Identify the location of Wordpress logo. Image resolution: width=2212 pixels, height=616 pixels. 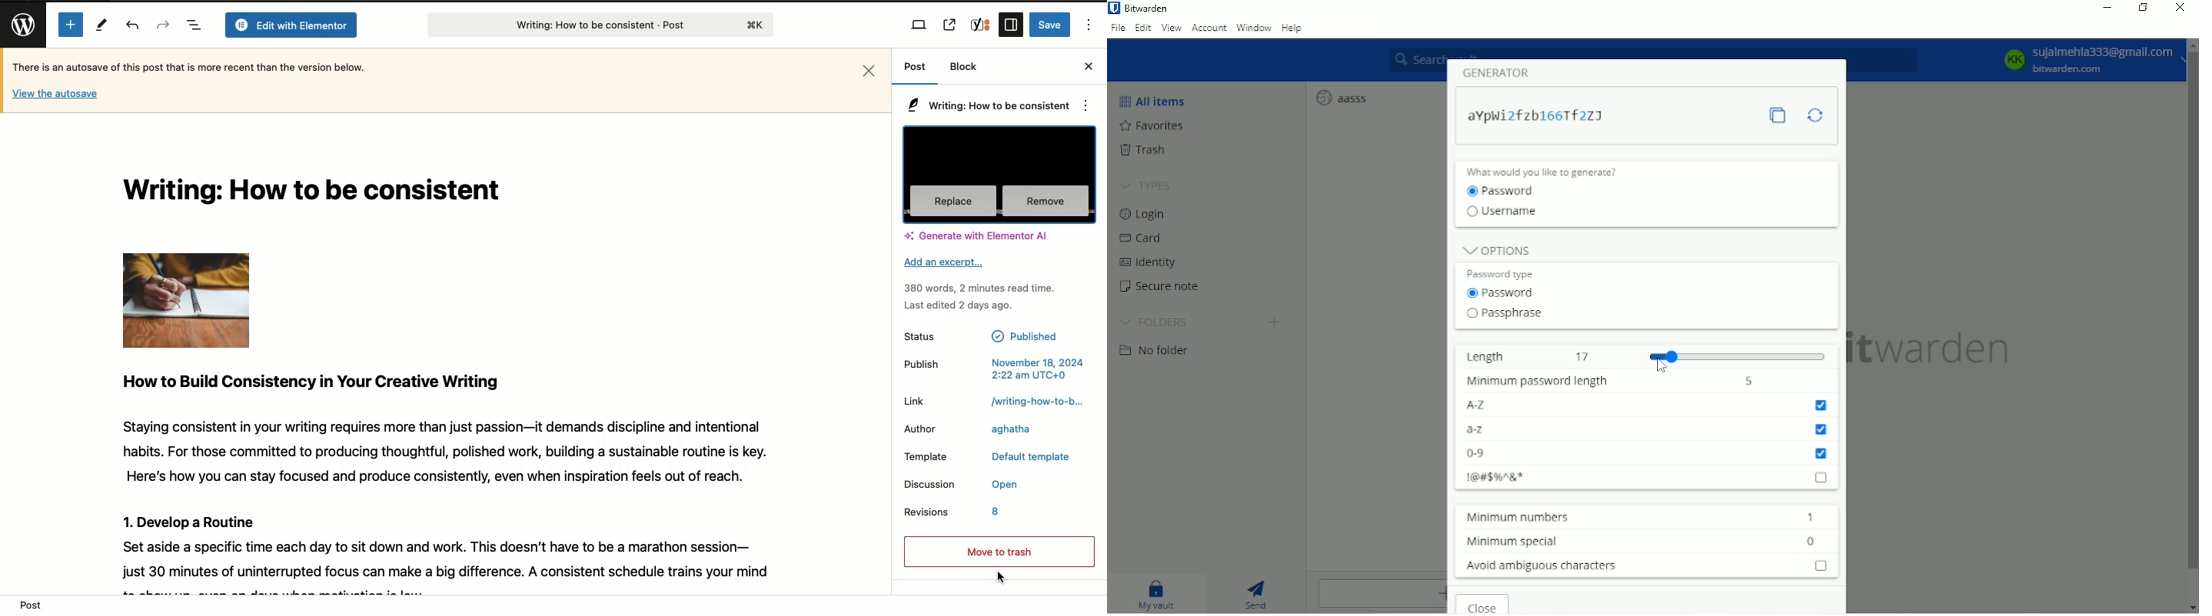
(19, 25).